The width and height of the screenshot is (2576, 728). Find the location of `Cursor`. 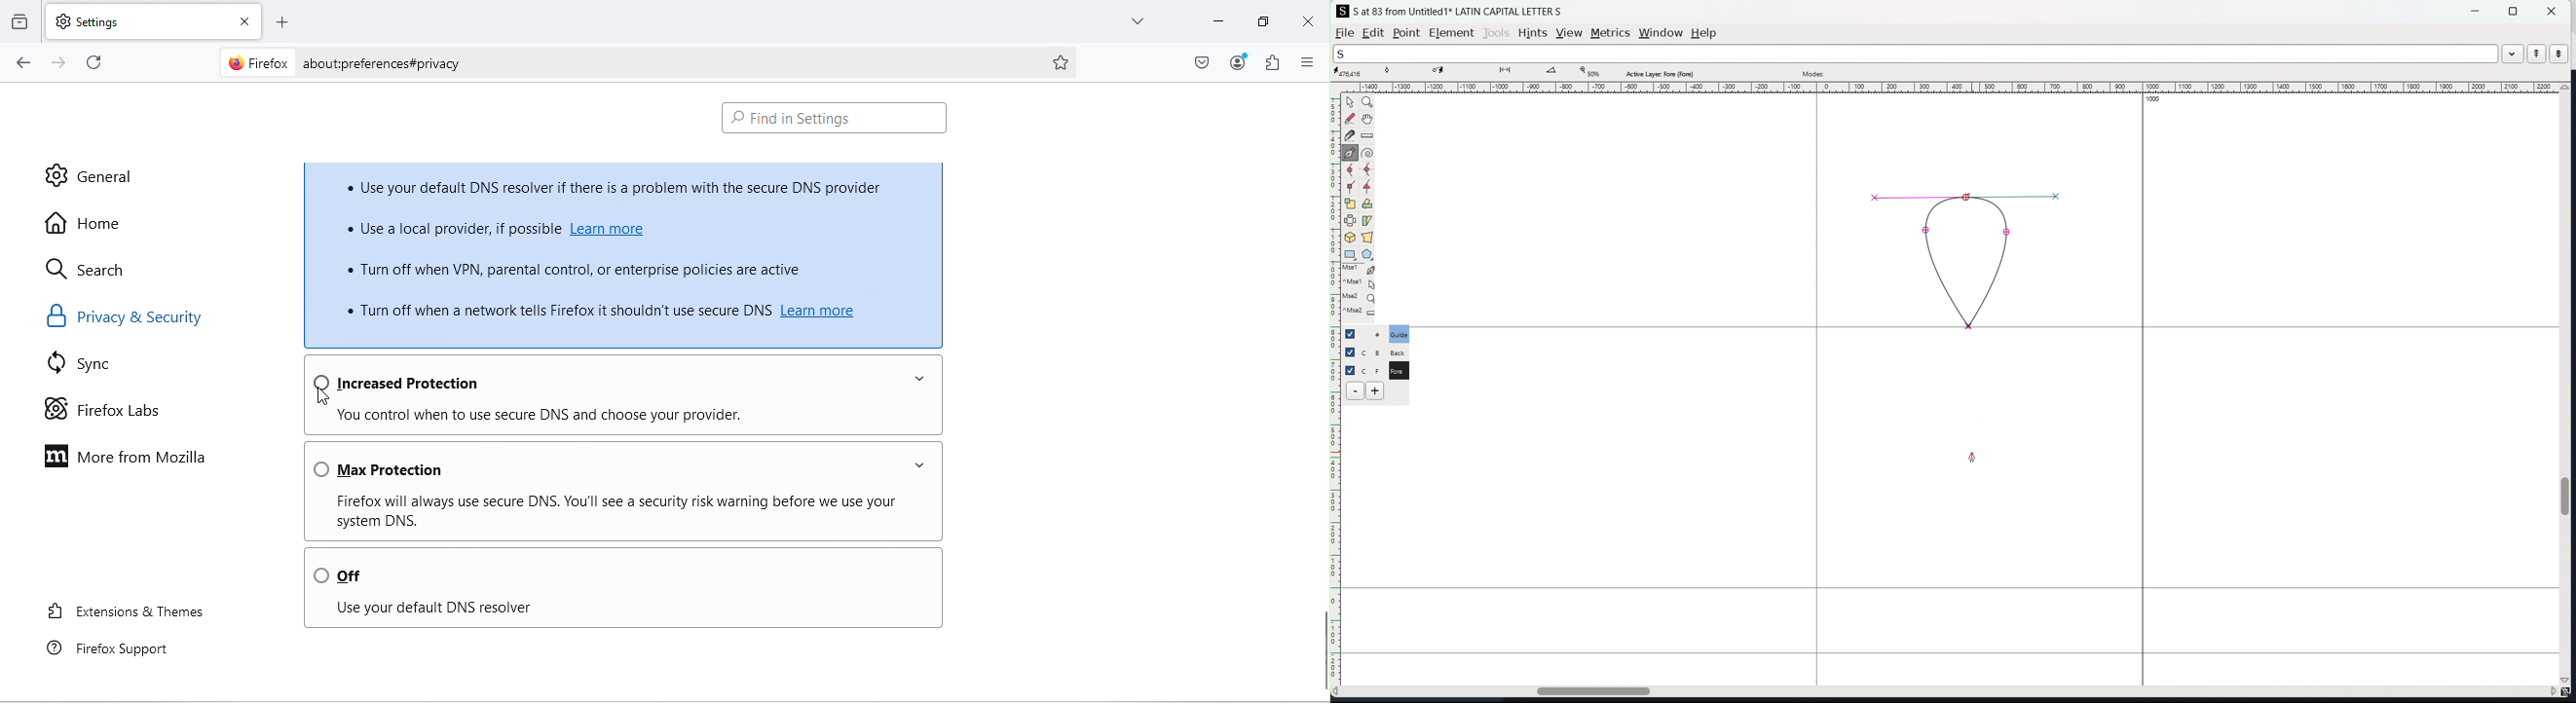

Cursor is located at coordinates (323, 393).